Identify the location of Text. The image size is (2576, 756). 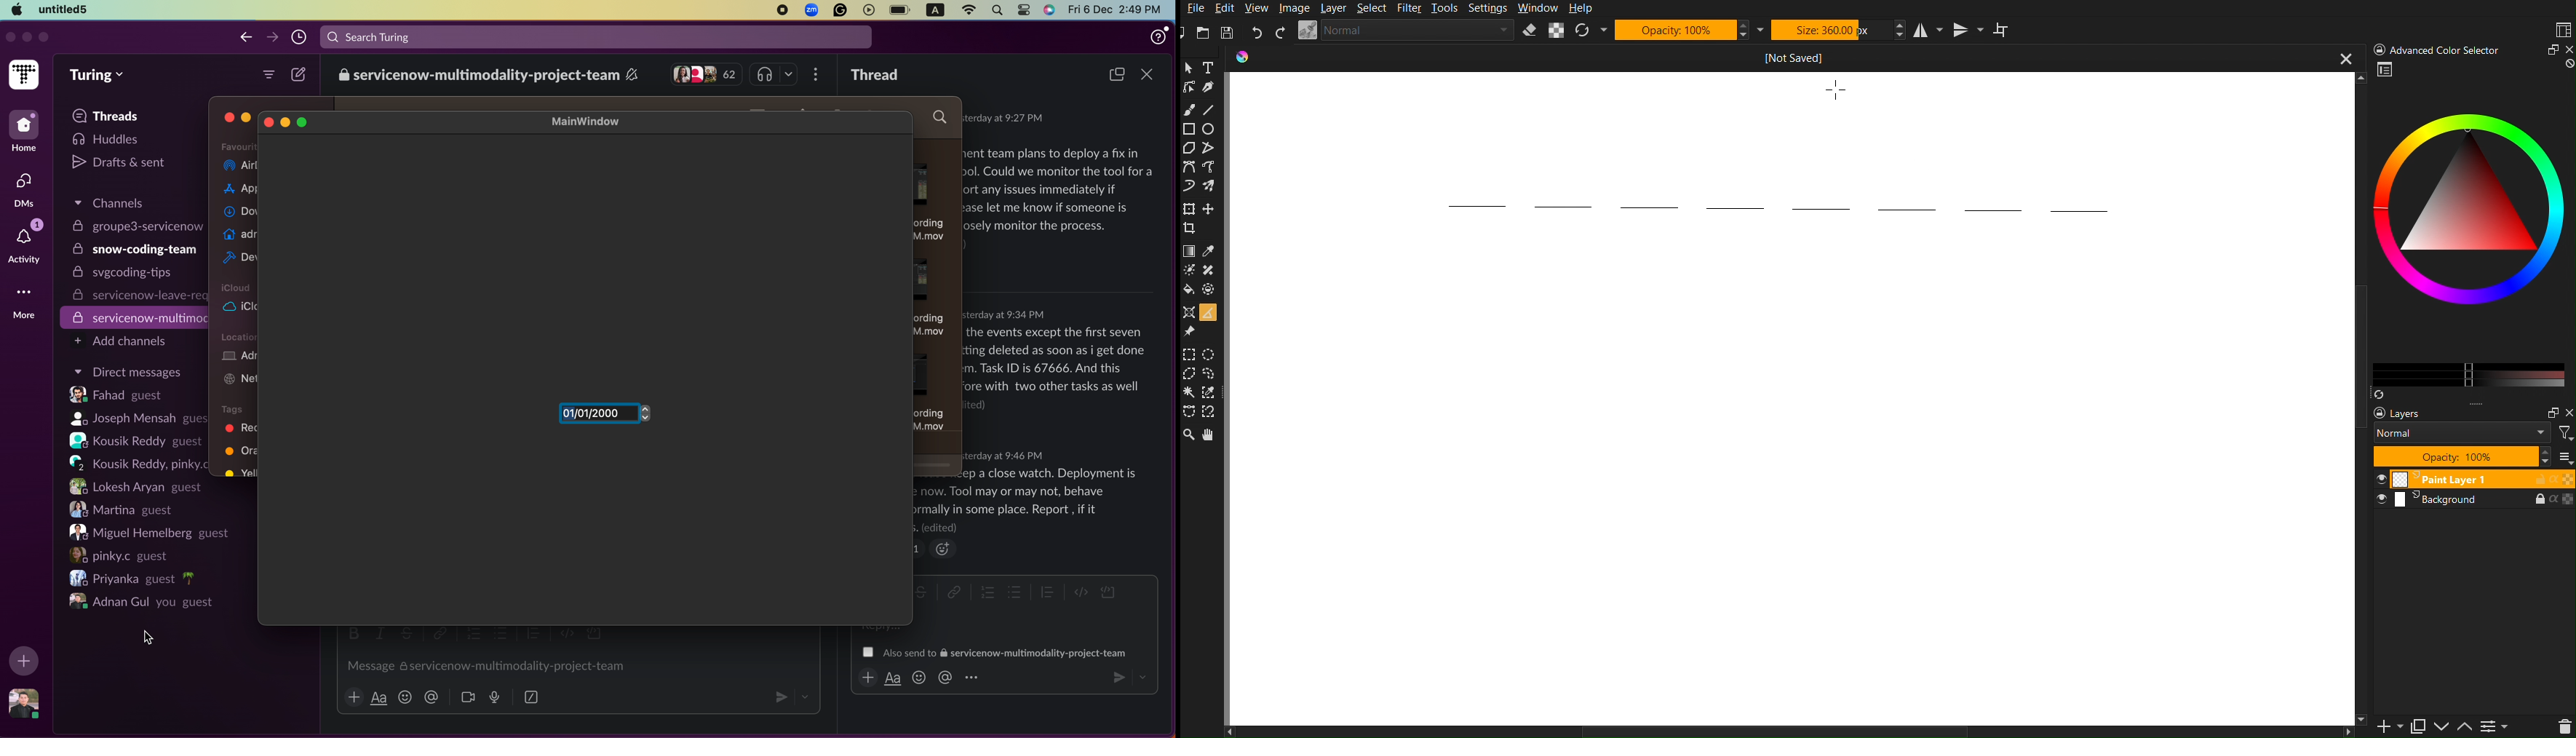
(1210, 67).